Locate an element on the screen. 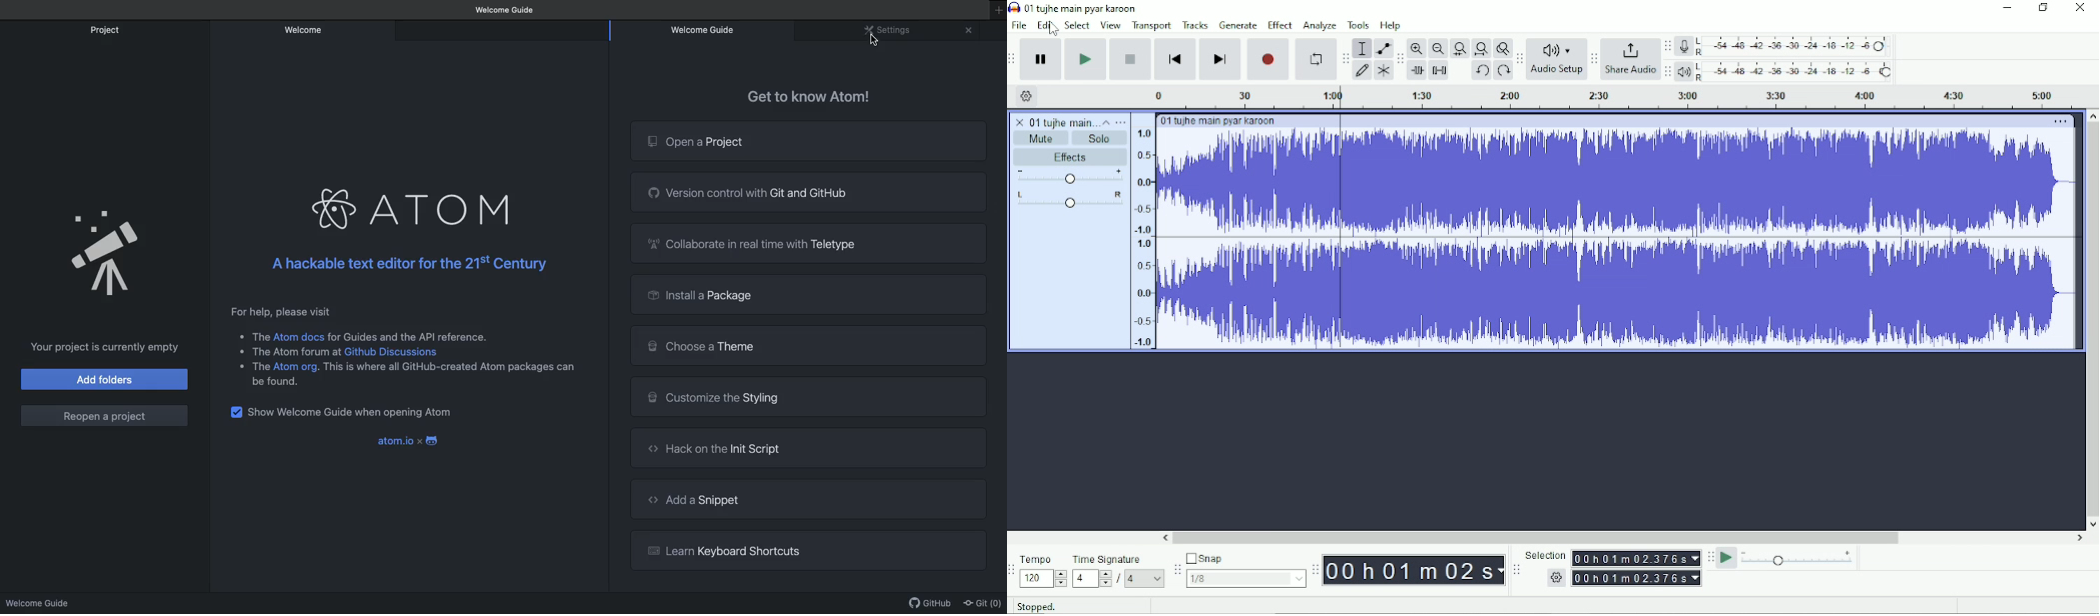 Image resolution: width=2100 pixels, height=616 pixels. Customize with styling is located at coordinates (810, 399).